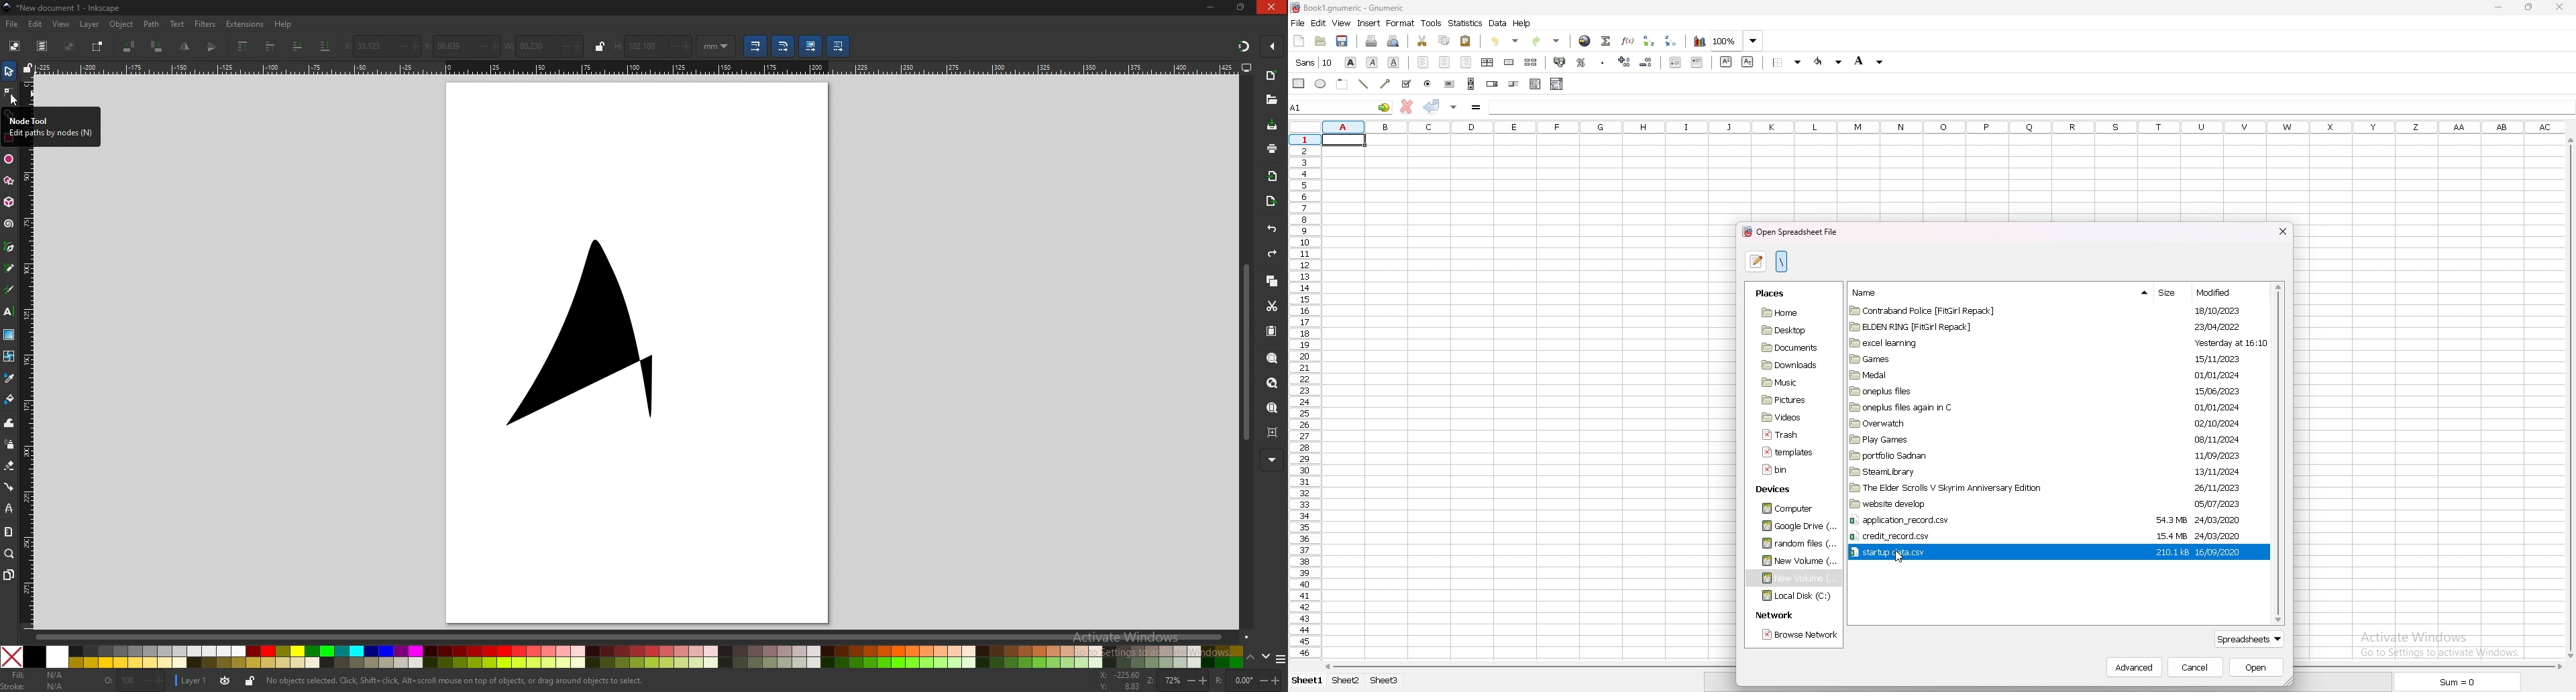 This screenshot has height=700, width=2576. What do you see at coordinates (1271, 7) in the screenshot?
I see `close` at bounding box center [1271, 7].